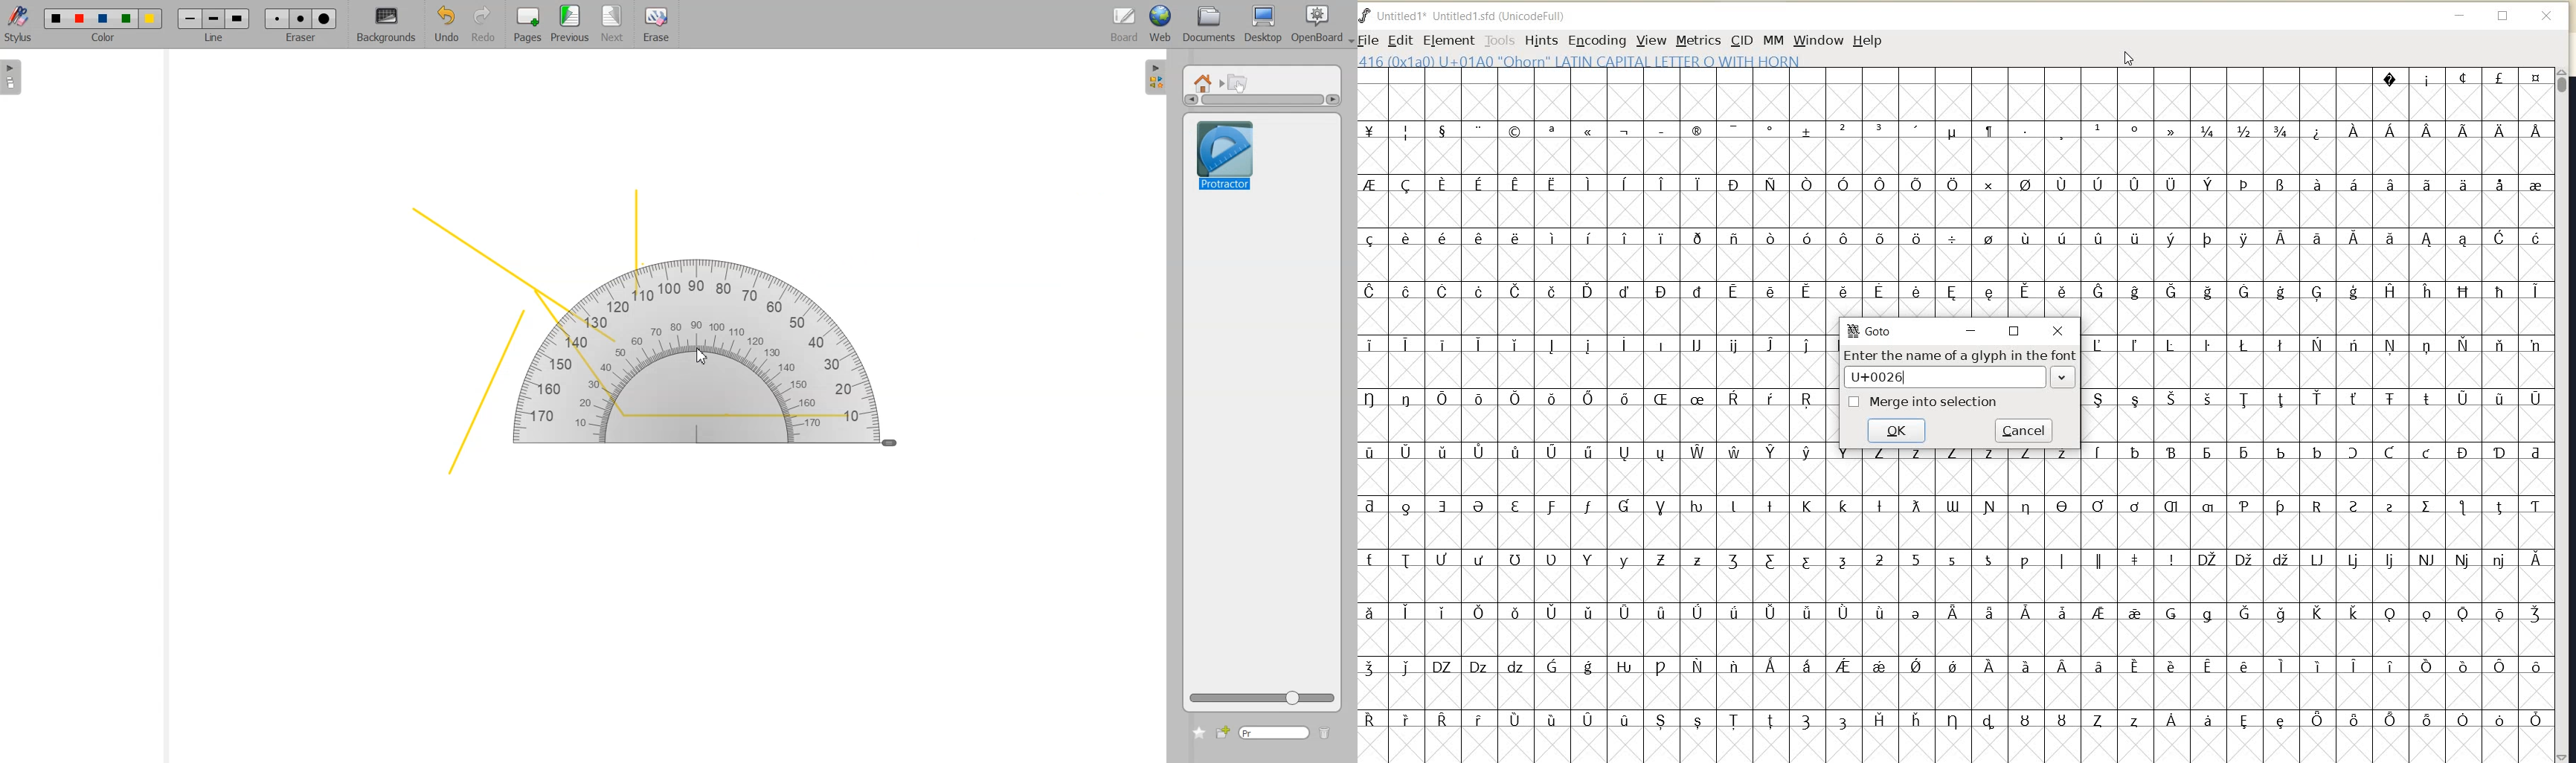 This screenshot has height=784, width=2576. What do you see at coordinates (16, 77) in the screenshot?
I see `Sidebar` at bounding box center [16, 77].